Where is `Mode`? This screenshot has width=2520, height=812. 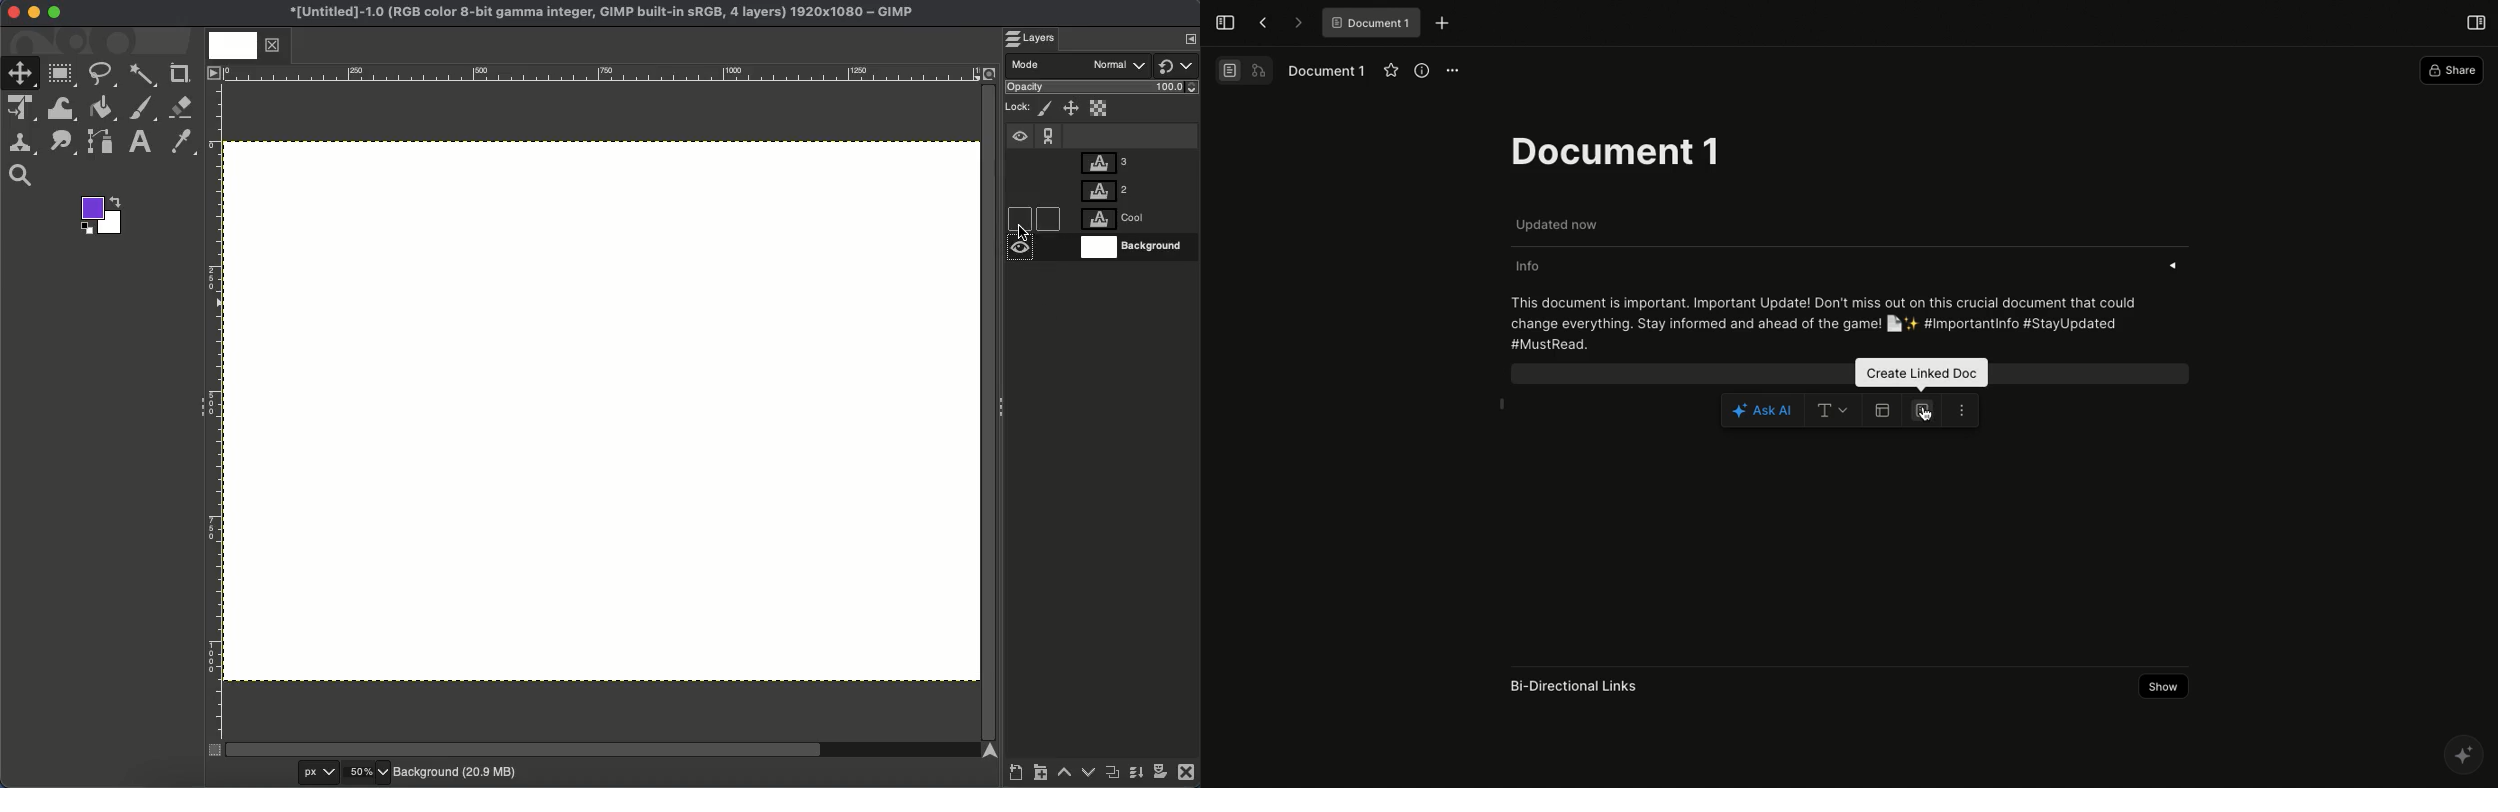
Mode is located at coordinates (1080, 66).